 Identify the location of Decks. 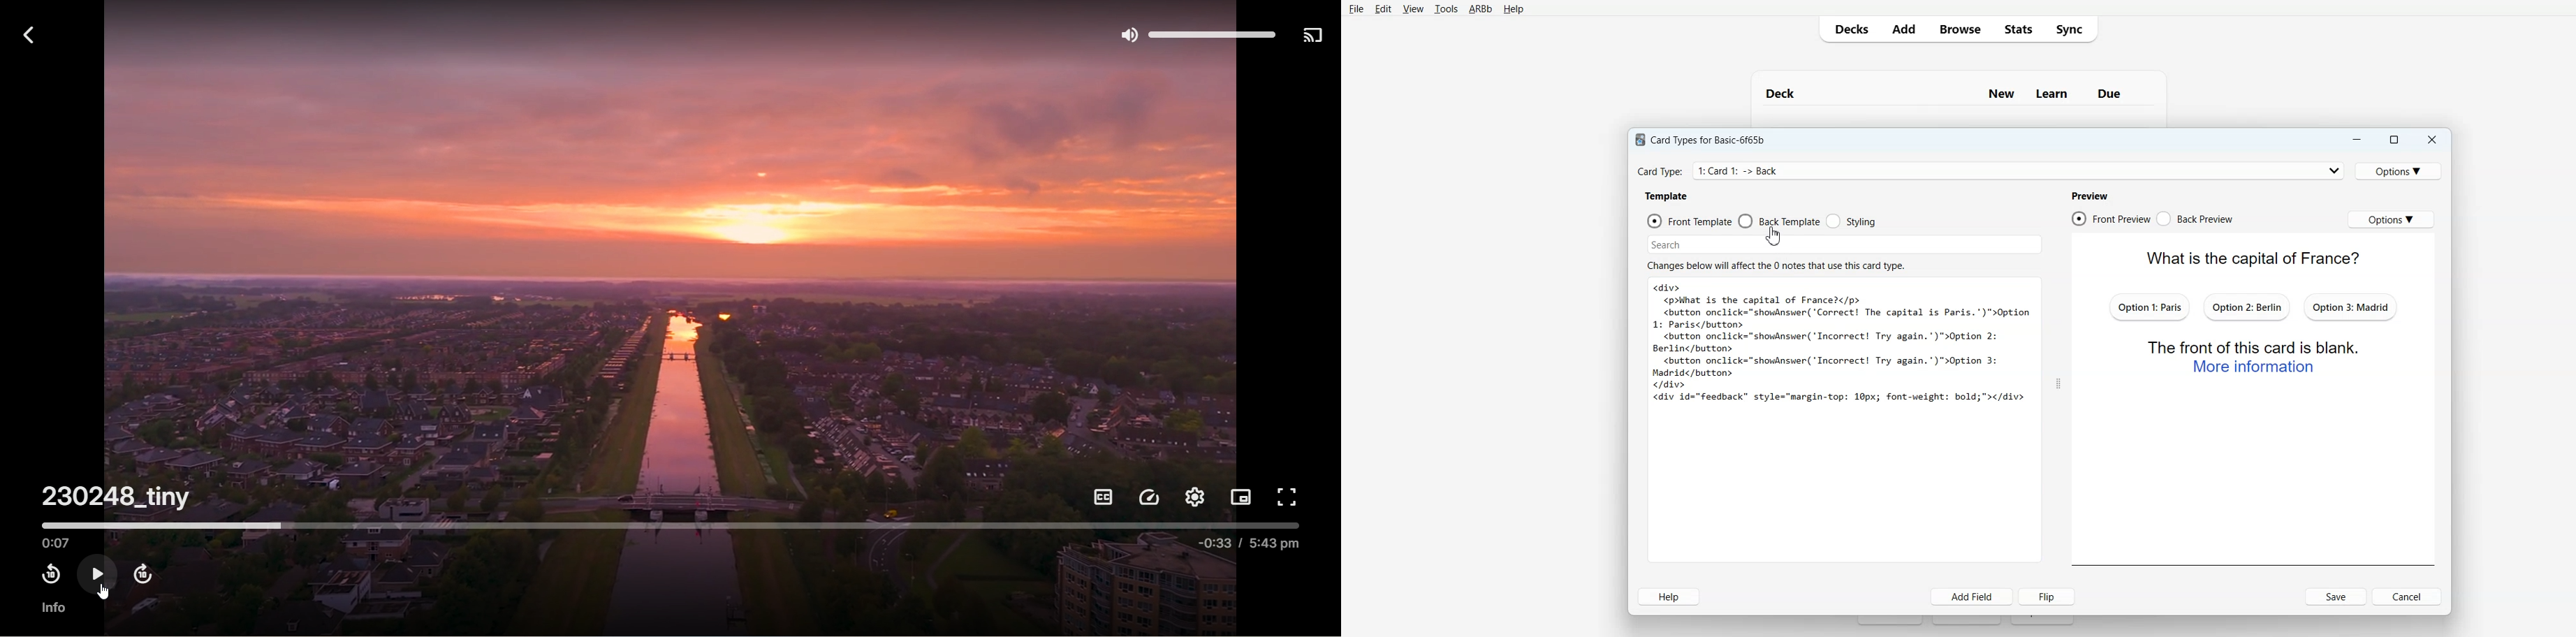
(1849, 29).